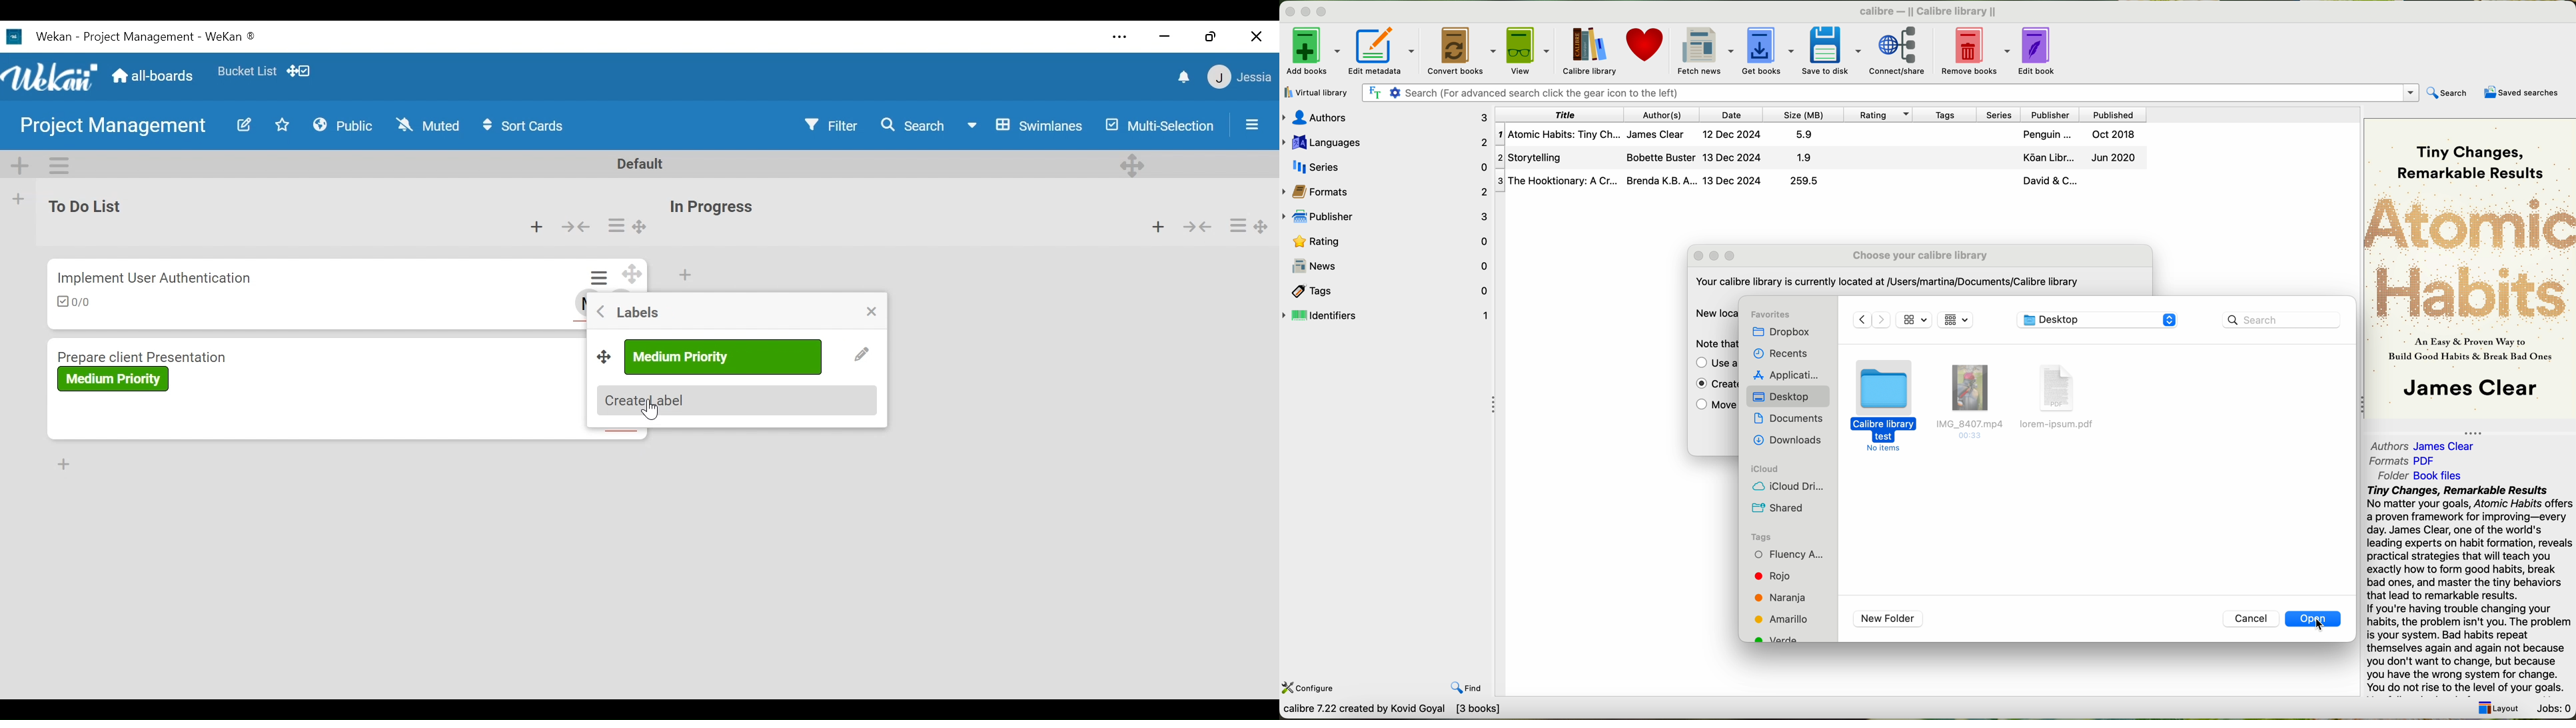 The height and width of the screenshot is (728, 2576). What do you see at coordinates (1024, 125) in the screenshot?
I see `Board View` at bounding box center [1024, 125].